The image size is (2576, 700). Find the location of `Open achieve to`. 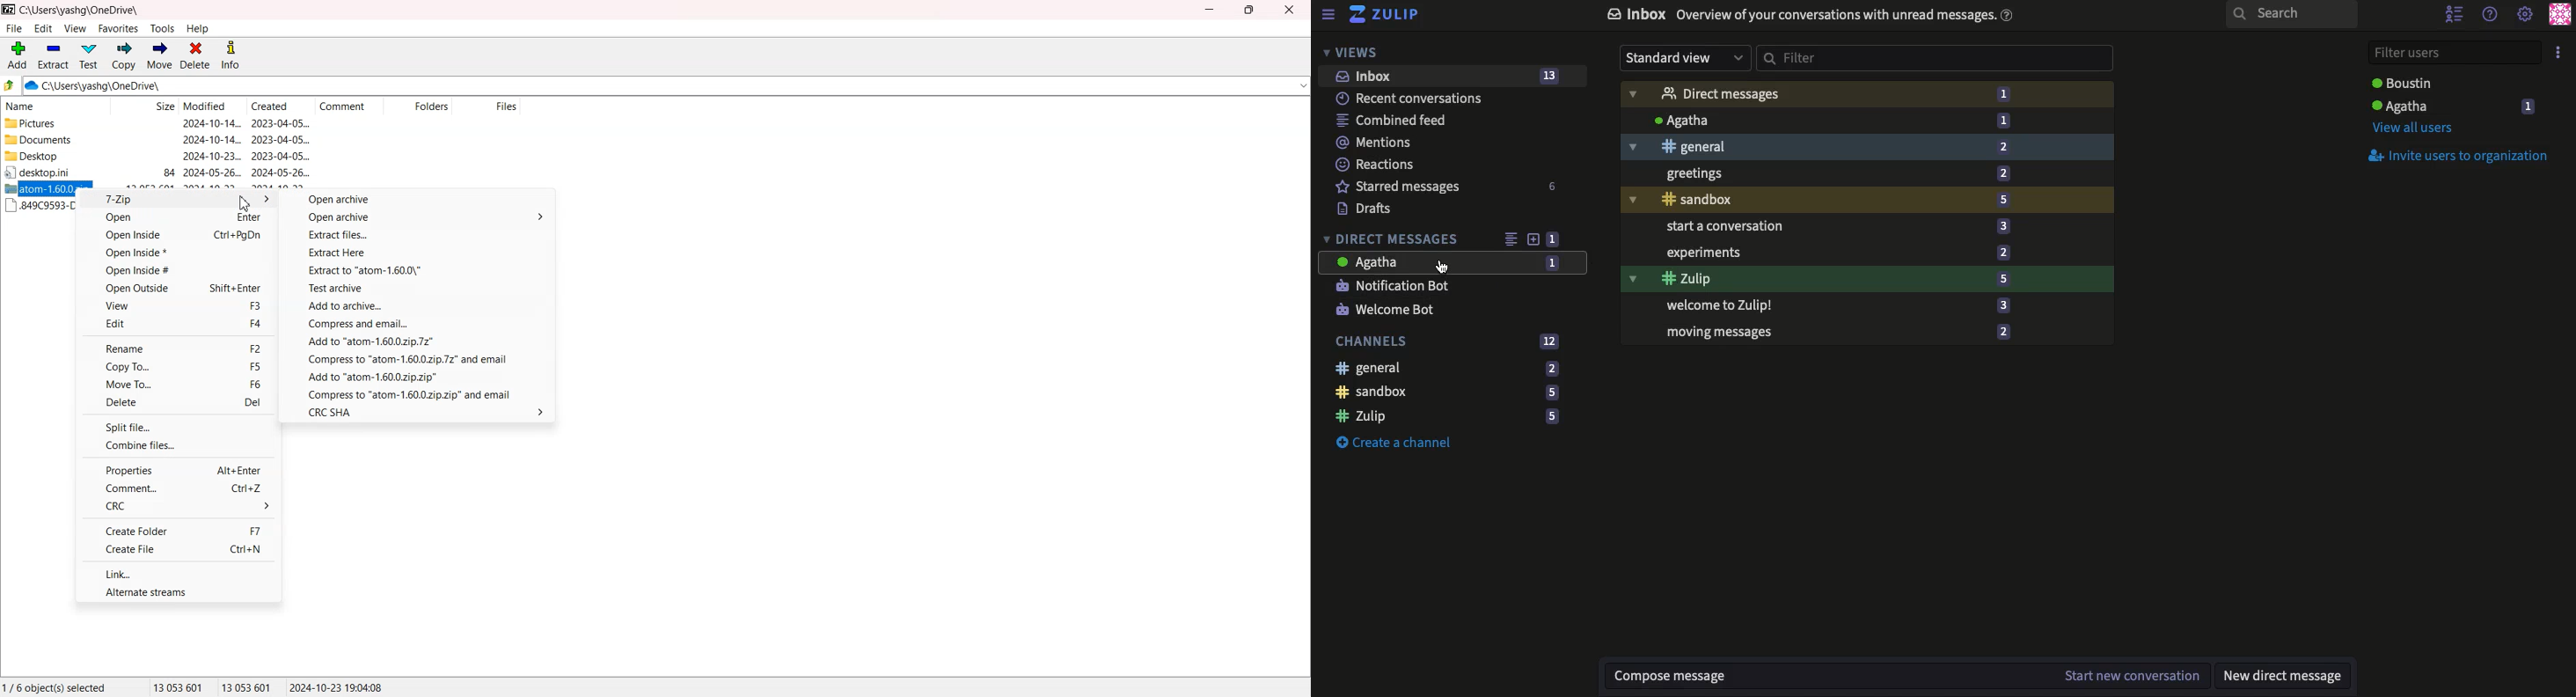

Open achieve to is located at coordinates (421, 219).